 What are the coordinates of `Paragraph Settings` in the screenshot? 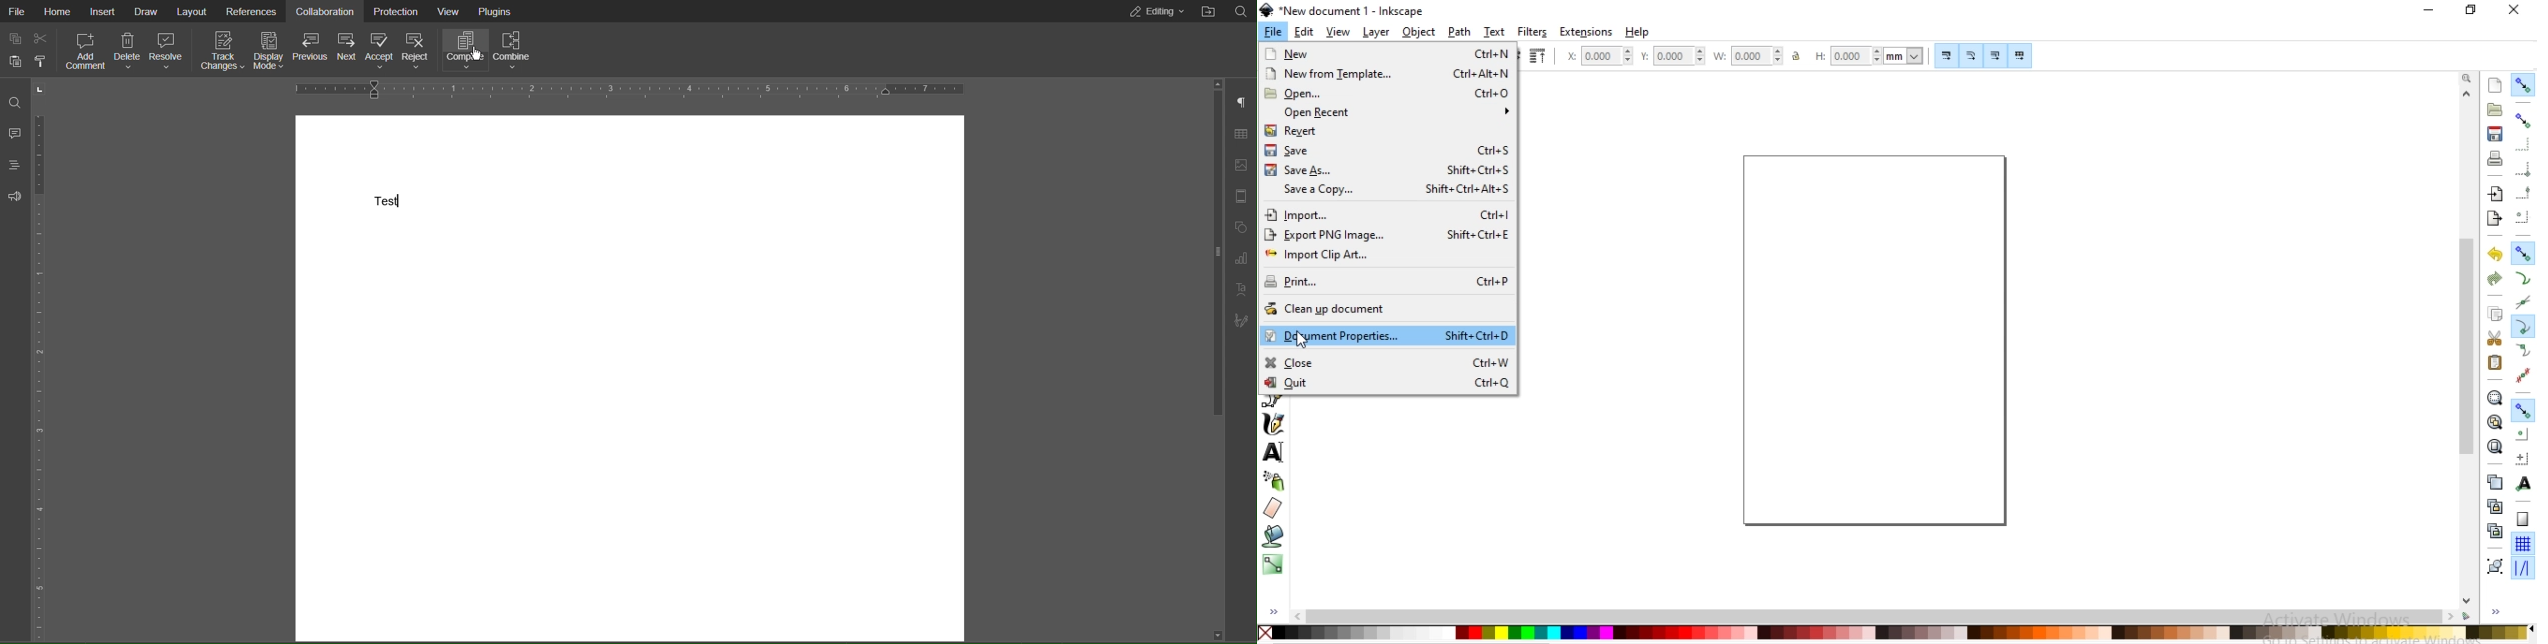 It's located at (1243, 102).